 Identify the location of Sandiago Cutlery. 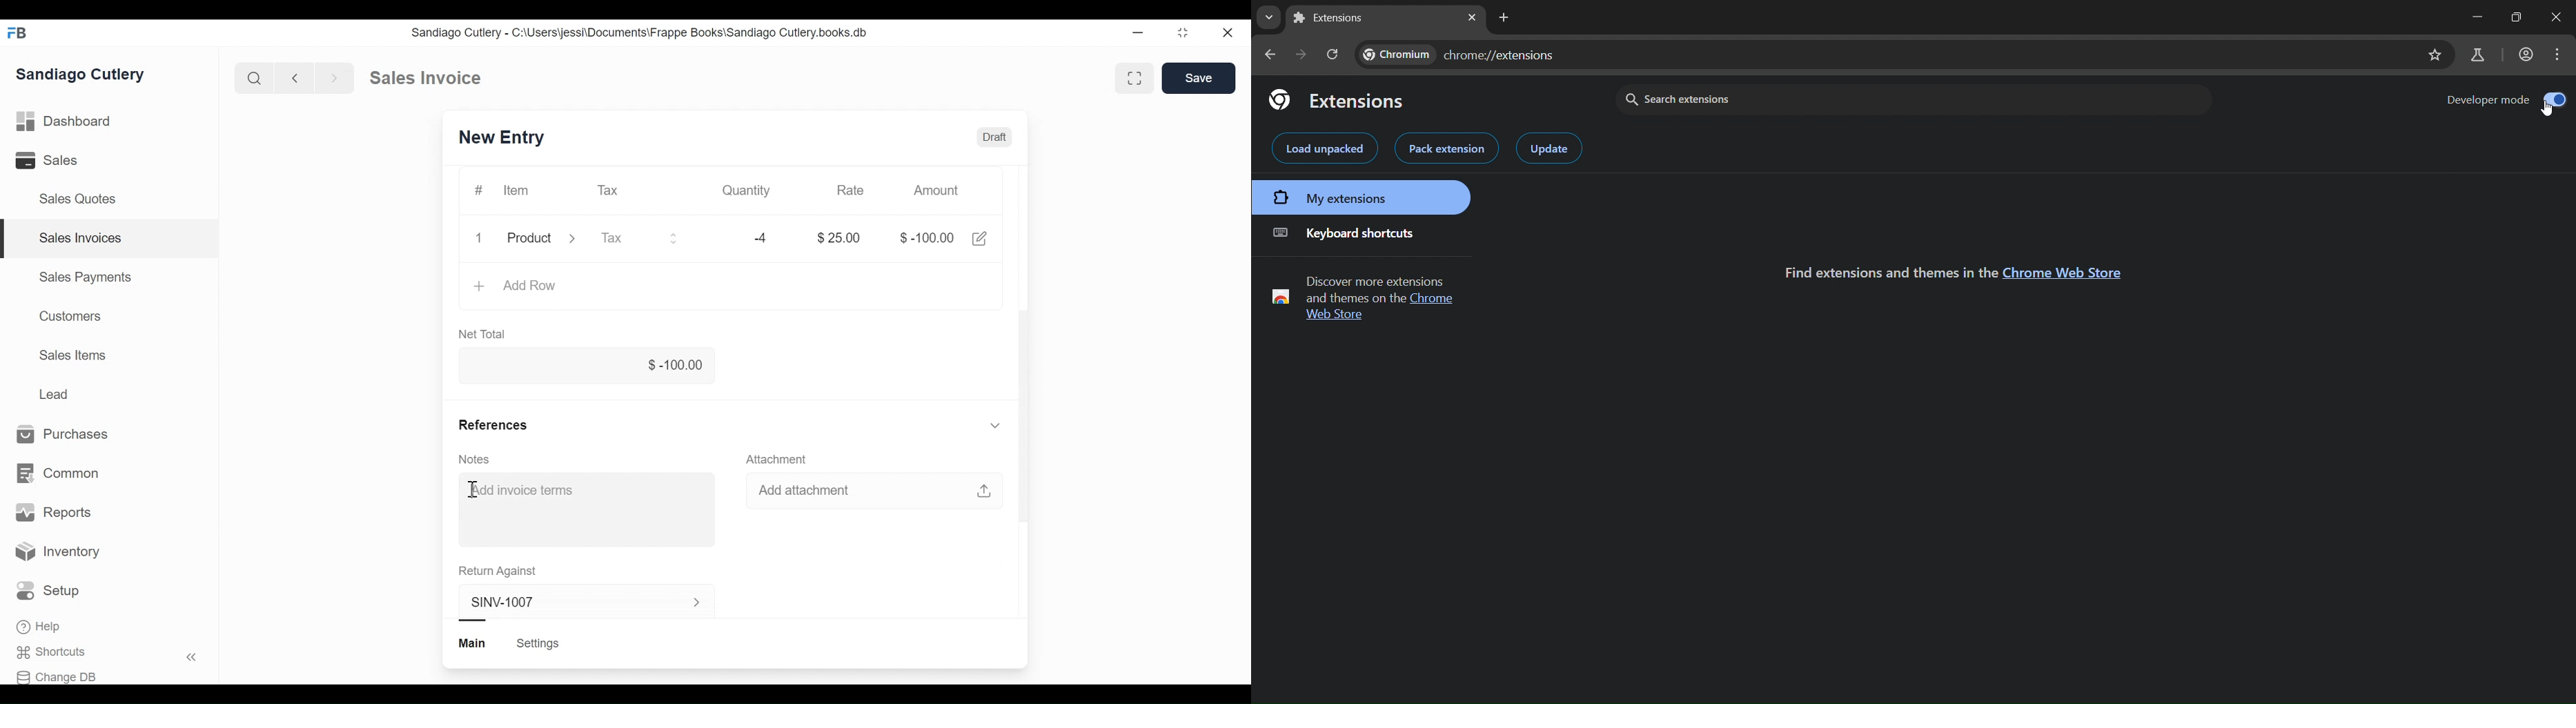
(81, 73).